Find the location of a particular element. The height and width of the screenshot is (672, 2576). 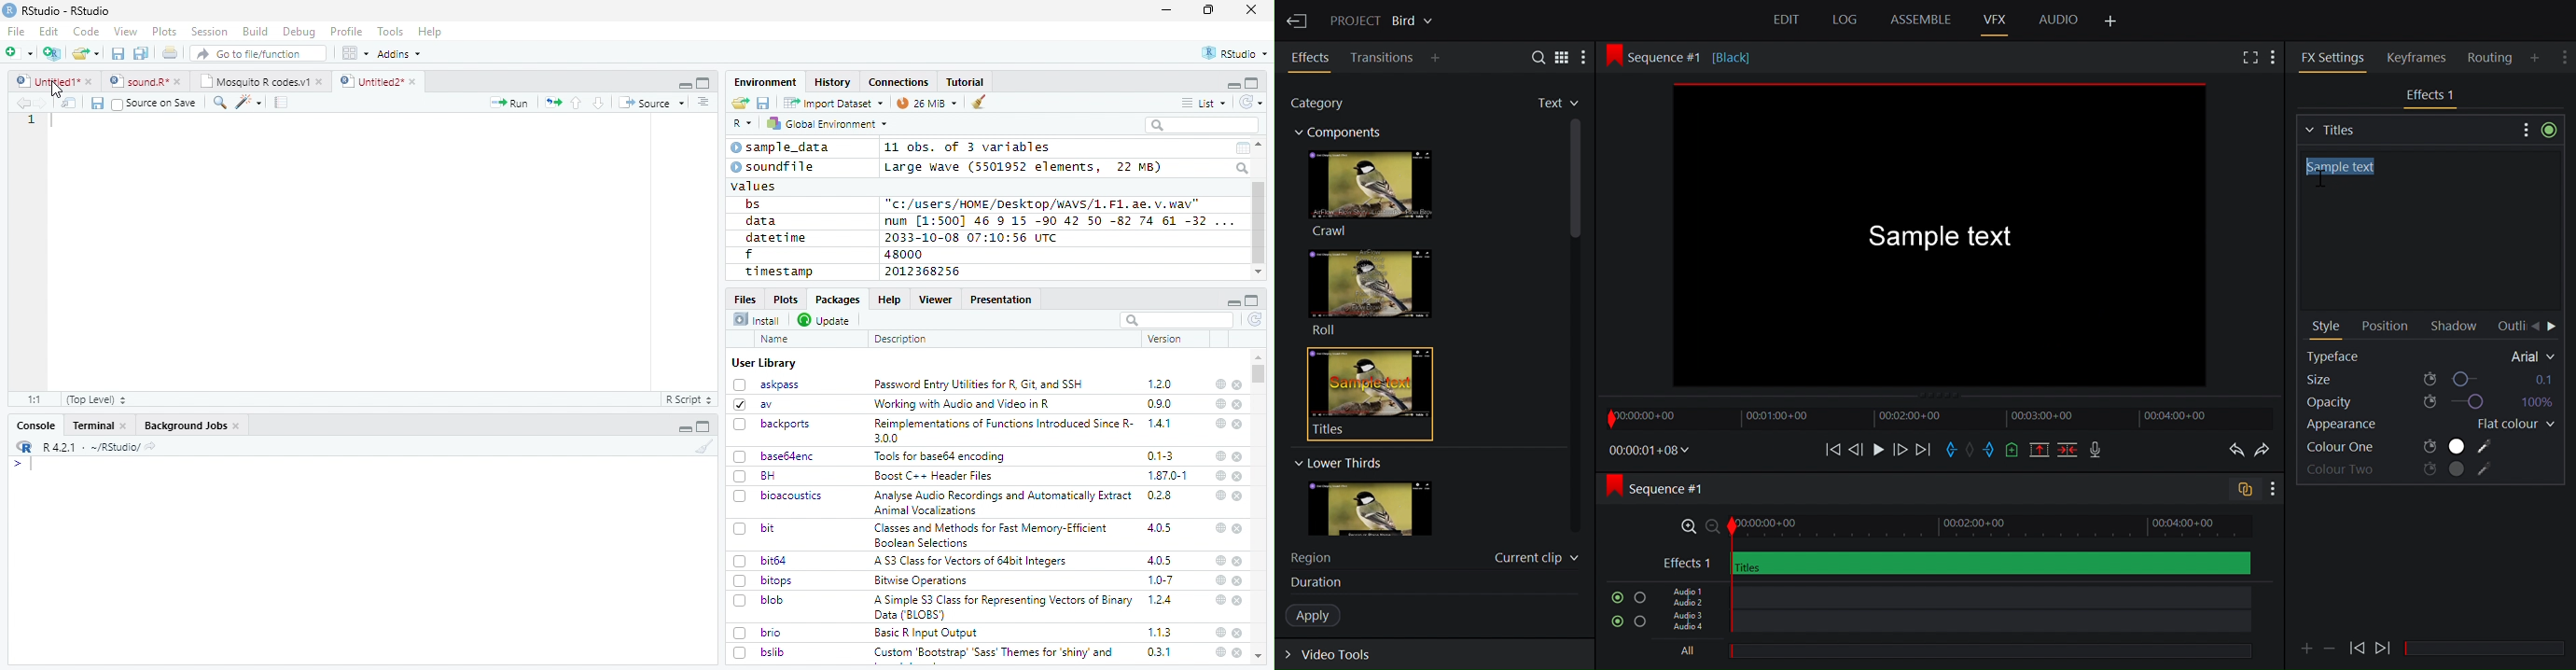

Help is located at coordinates (888, 299).